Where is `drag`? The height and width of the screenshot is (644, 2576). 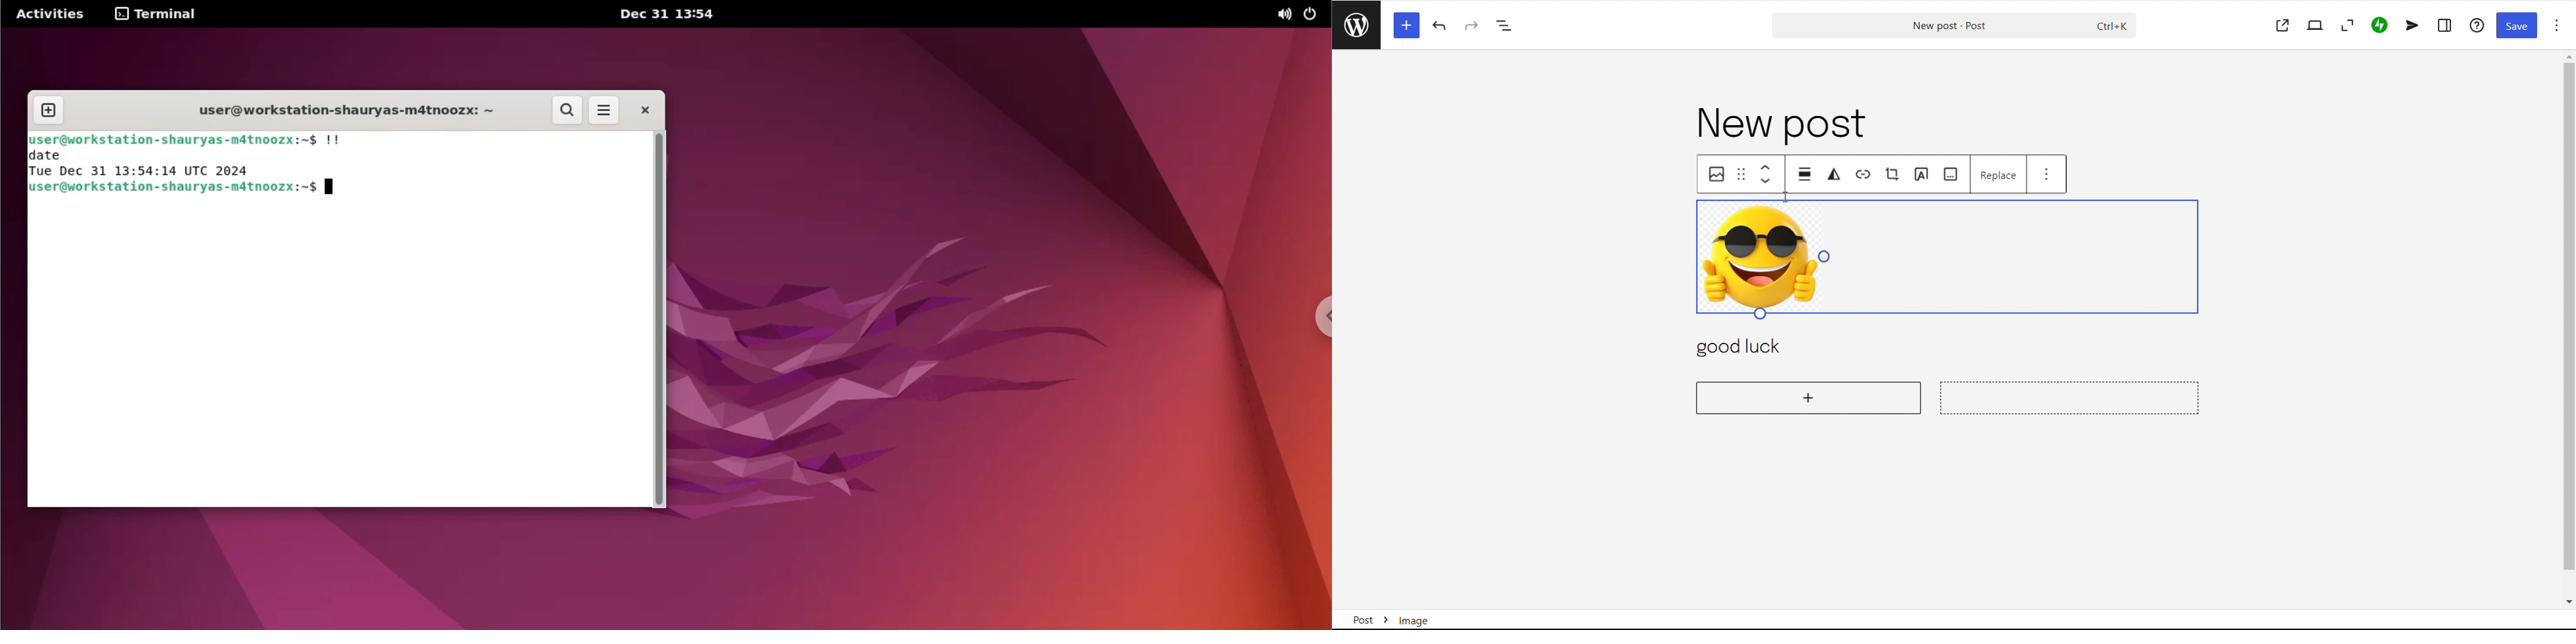
drag is located at coordinates (1743, 174).